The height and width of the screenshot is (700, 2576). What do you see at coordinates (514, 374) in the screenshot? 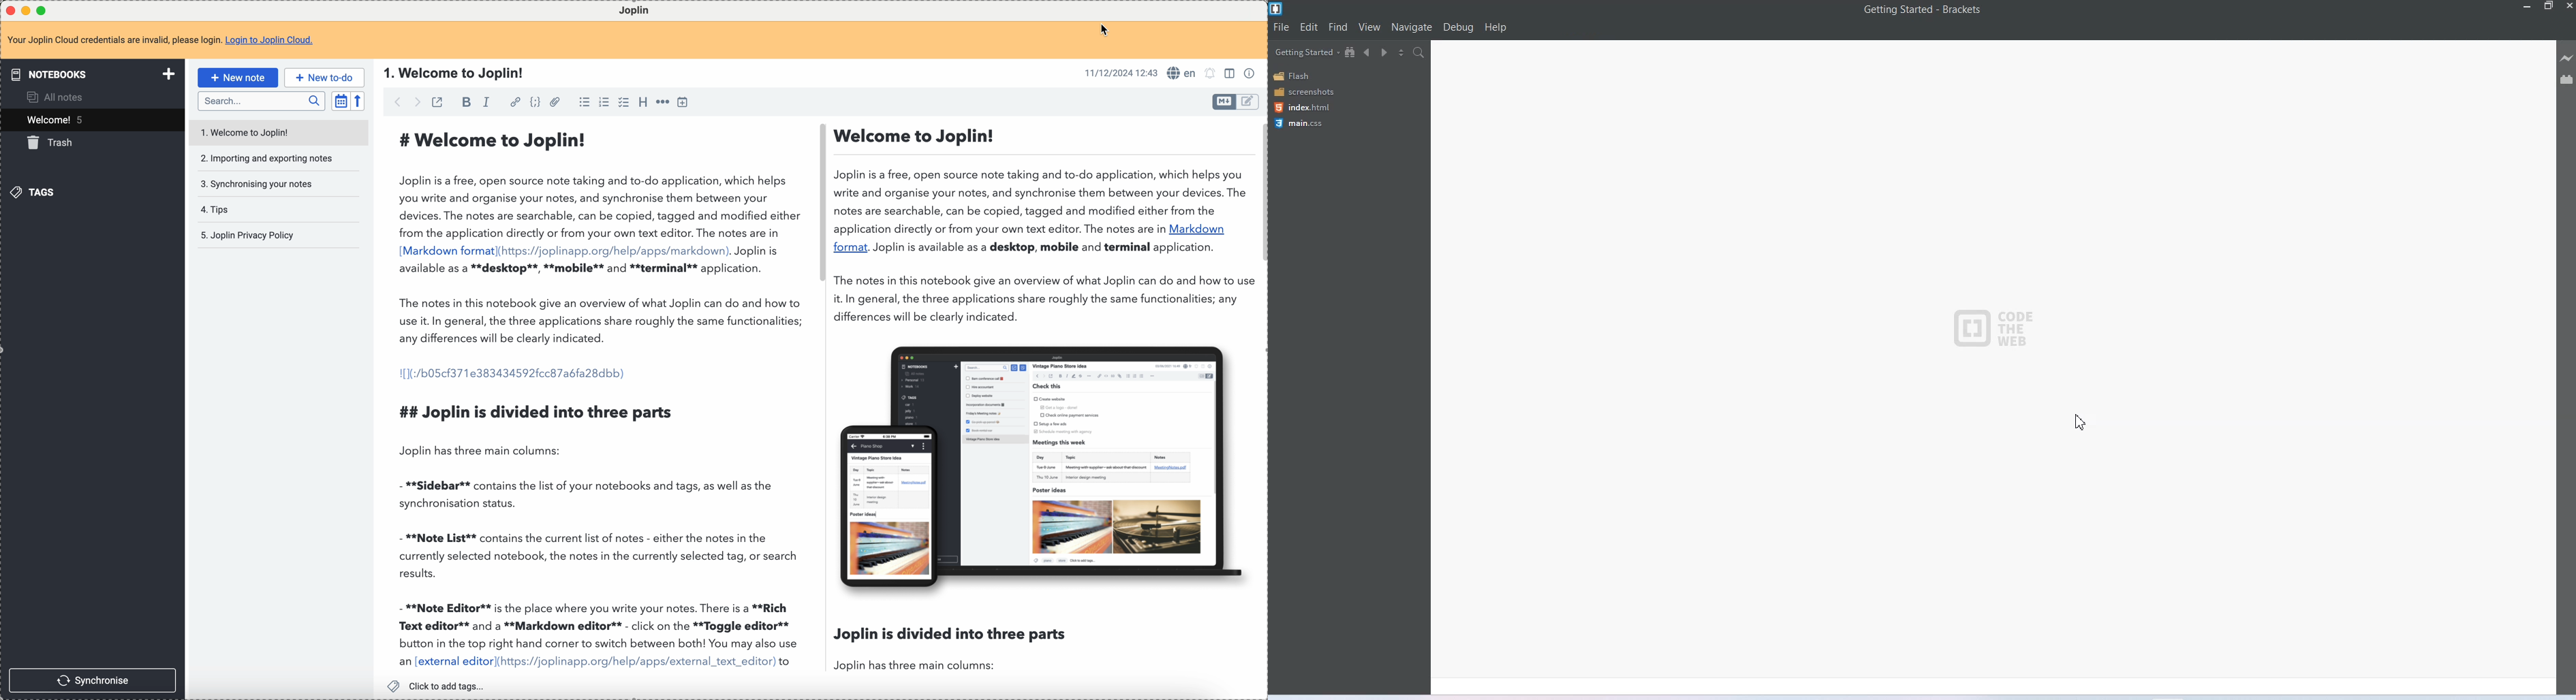
I see `1[1(:/b05cf371e383434592fcc87abfa28dbb)` at bounding box center [514, 374].